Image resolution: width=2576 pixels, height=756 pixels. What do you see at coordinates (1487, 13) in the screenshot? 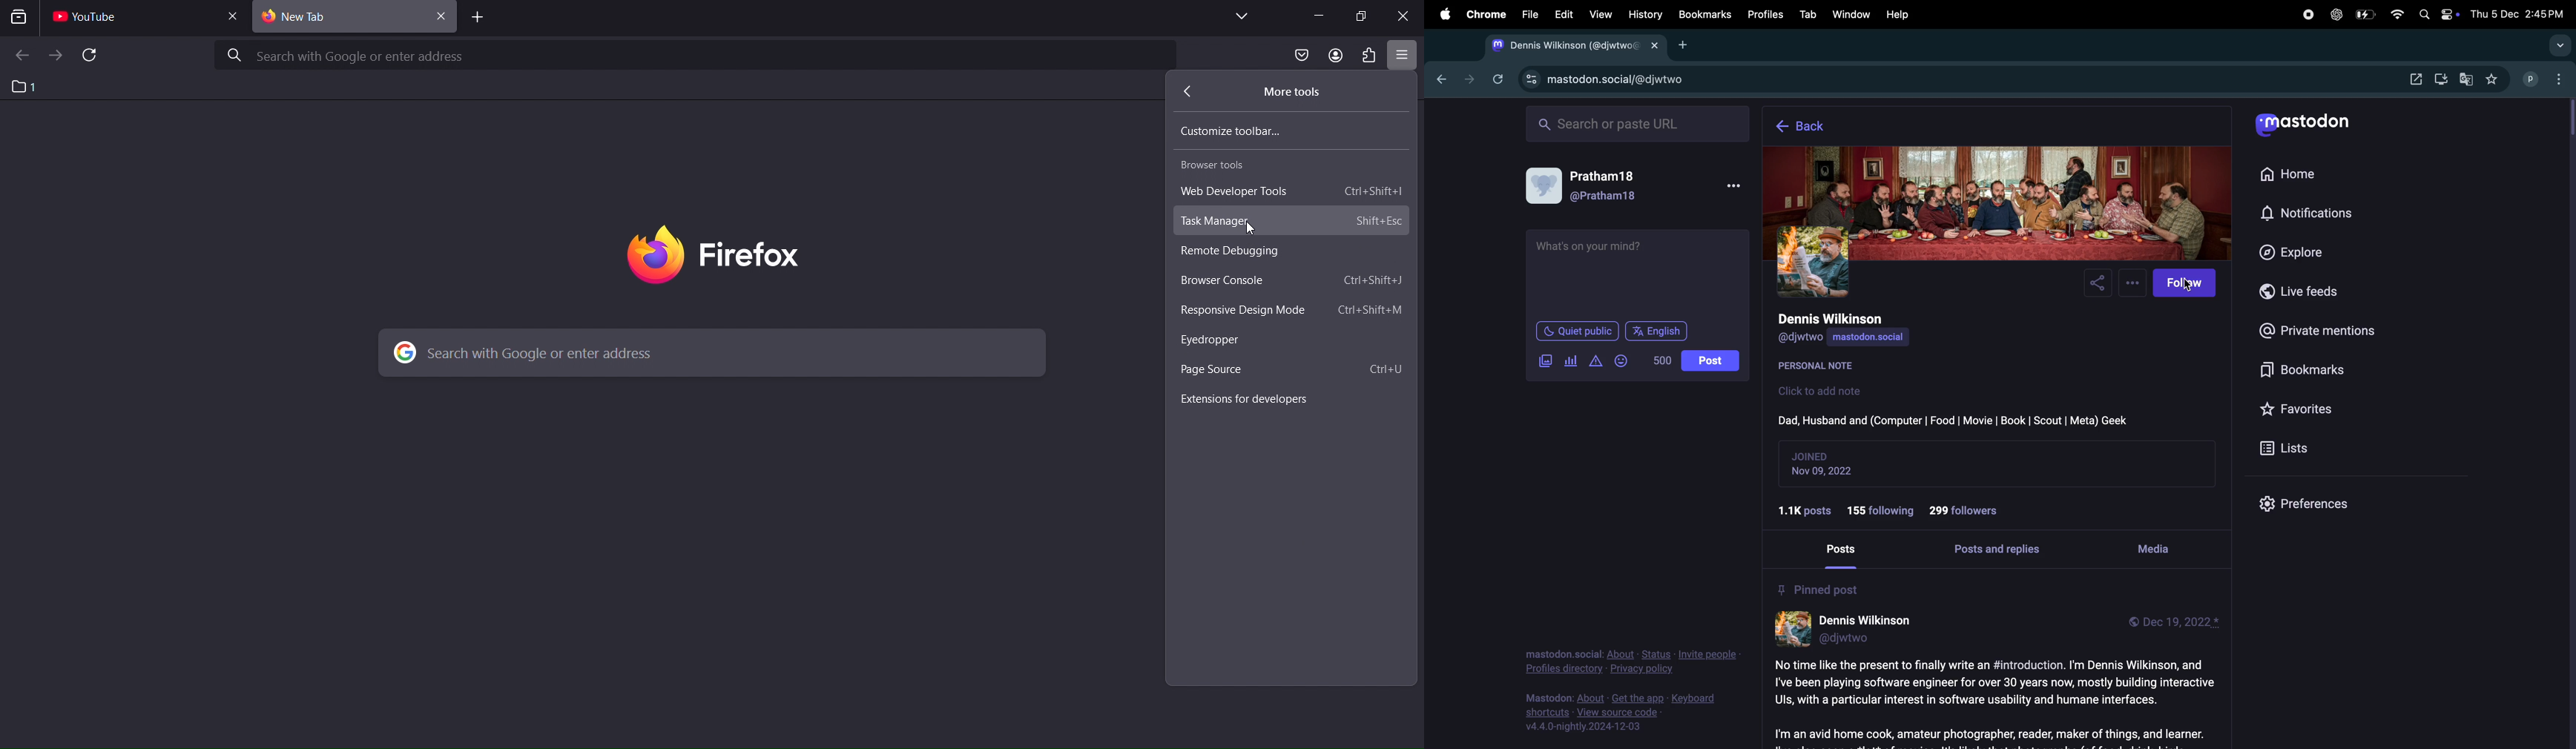
I see `chrome` at bounding box center [1487, 13].